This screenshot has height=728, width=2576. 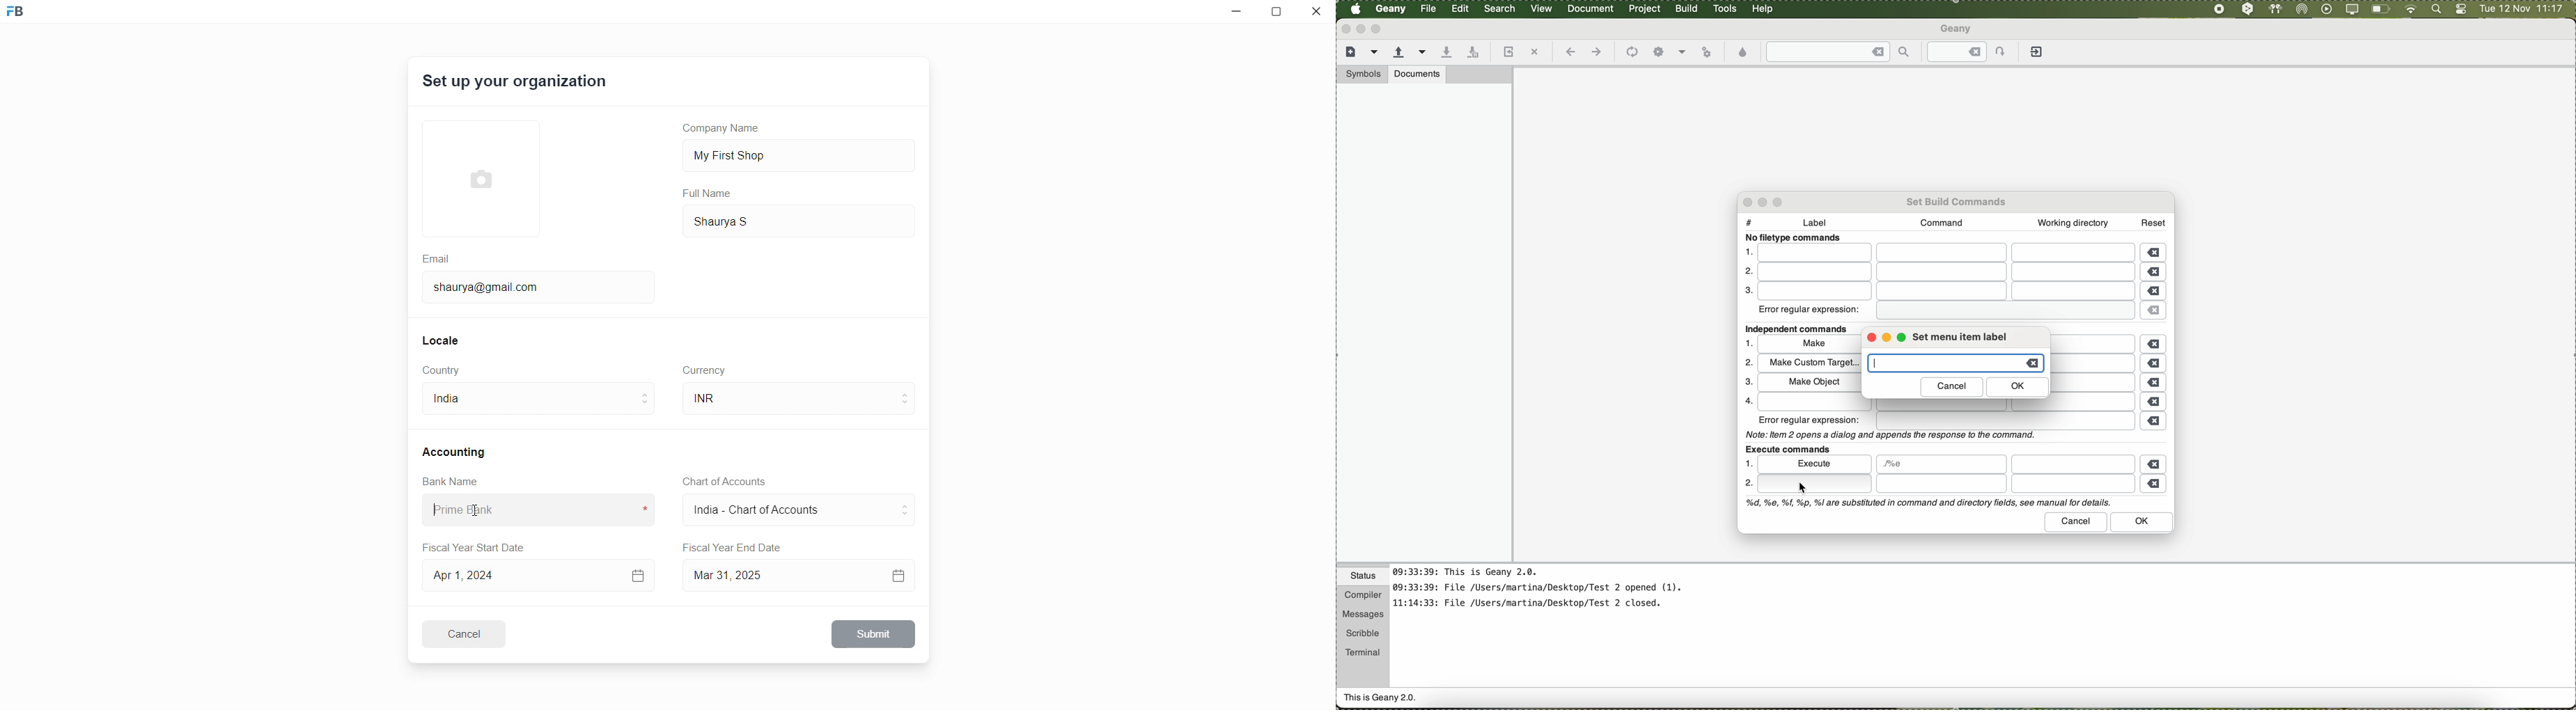 I want to click on move to below currency, so click(x=908, y=406).